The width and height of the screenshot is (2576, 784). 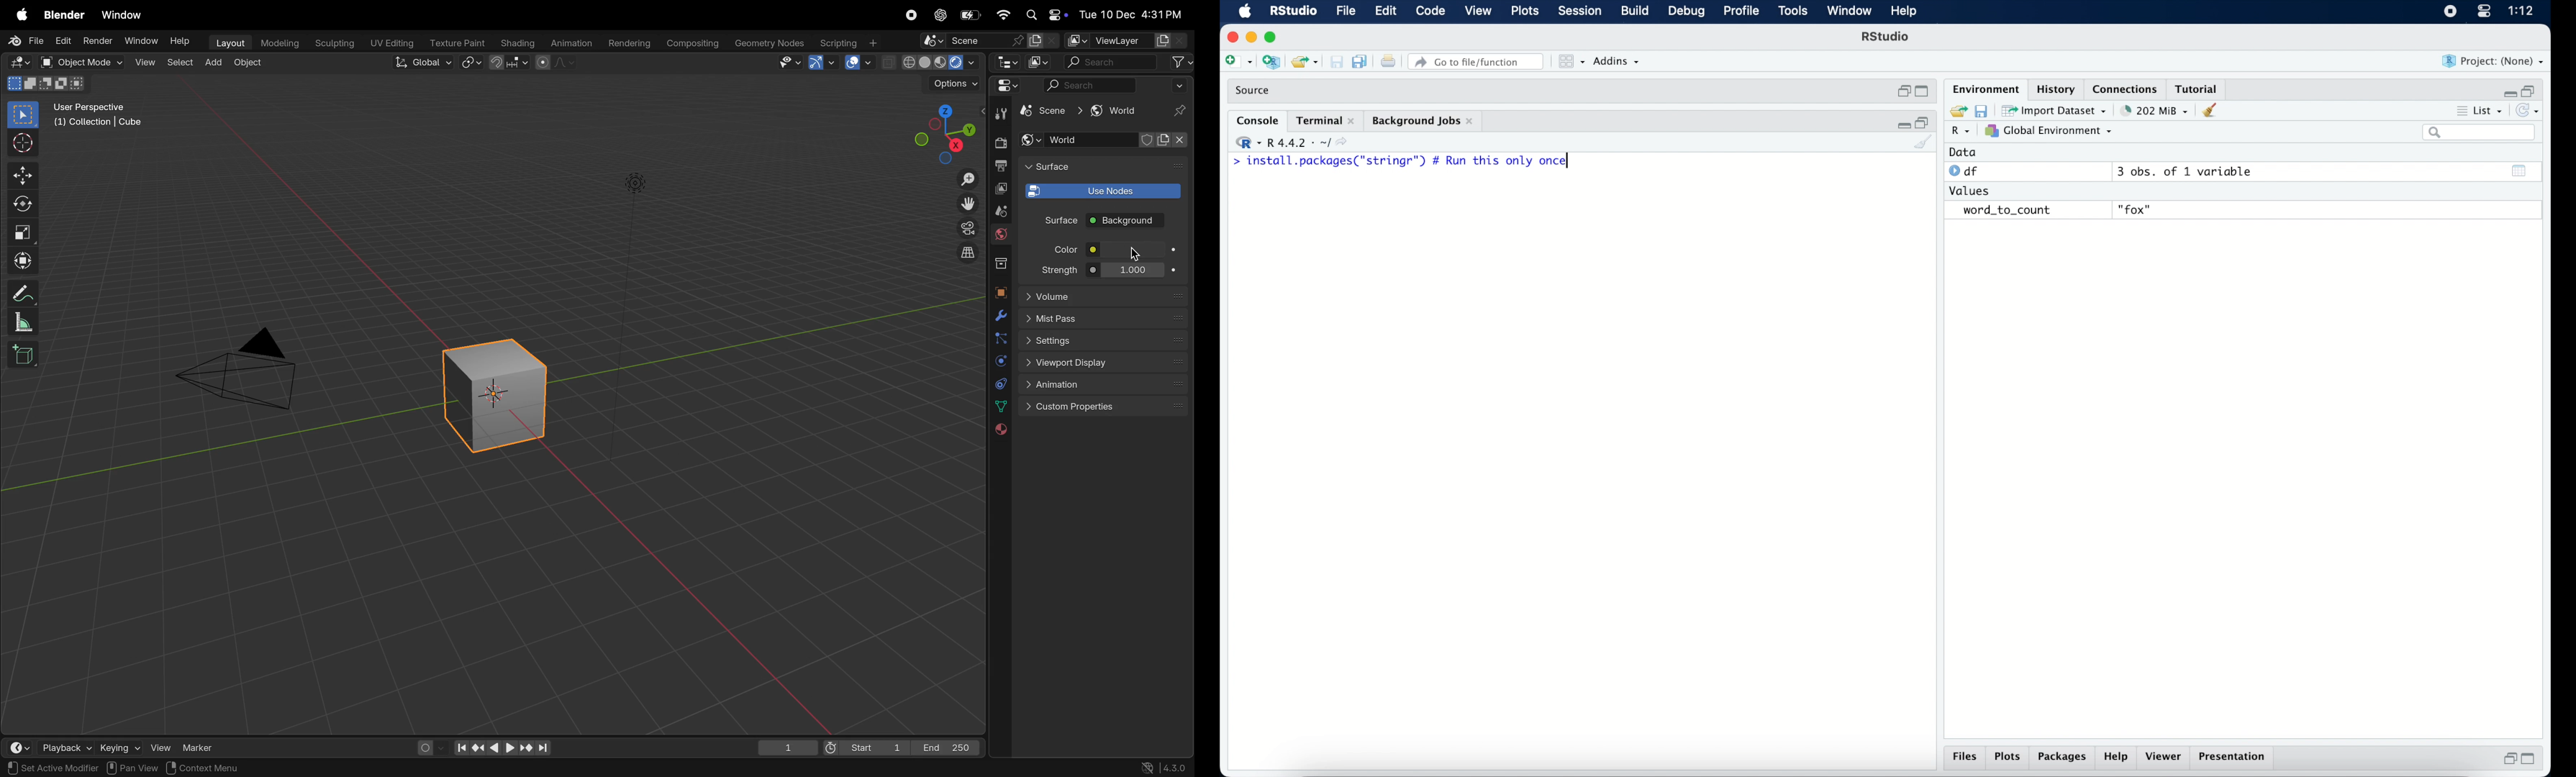 What do you see at coordinates (1634, 11) in the screenshot?
I see `build` at bounding box center [1634, 11].